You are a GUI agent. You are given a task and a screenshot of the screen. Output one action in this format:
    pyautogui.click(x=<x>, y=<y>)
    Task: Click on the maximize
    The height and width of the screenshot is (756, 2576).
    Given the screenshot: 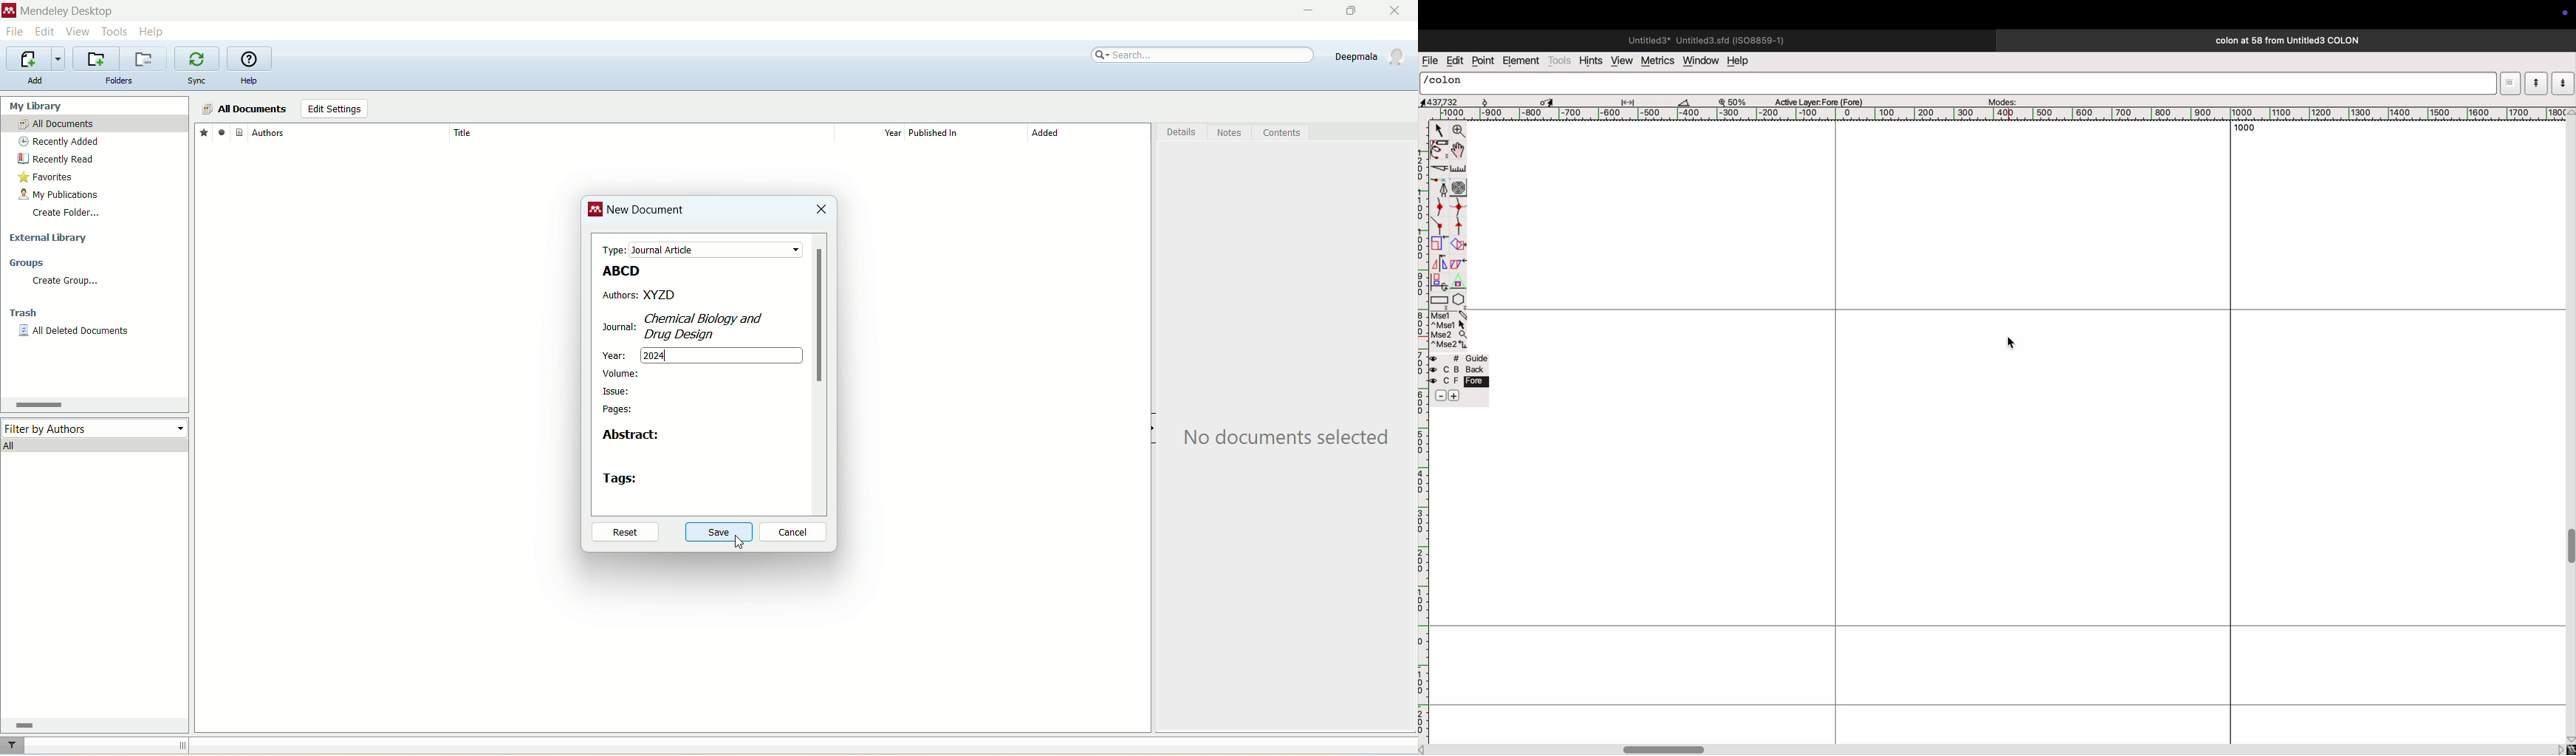 What is the action you would take?
    pyautogui.click(x=1348, y=11)
    